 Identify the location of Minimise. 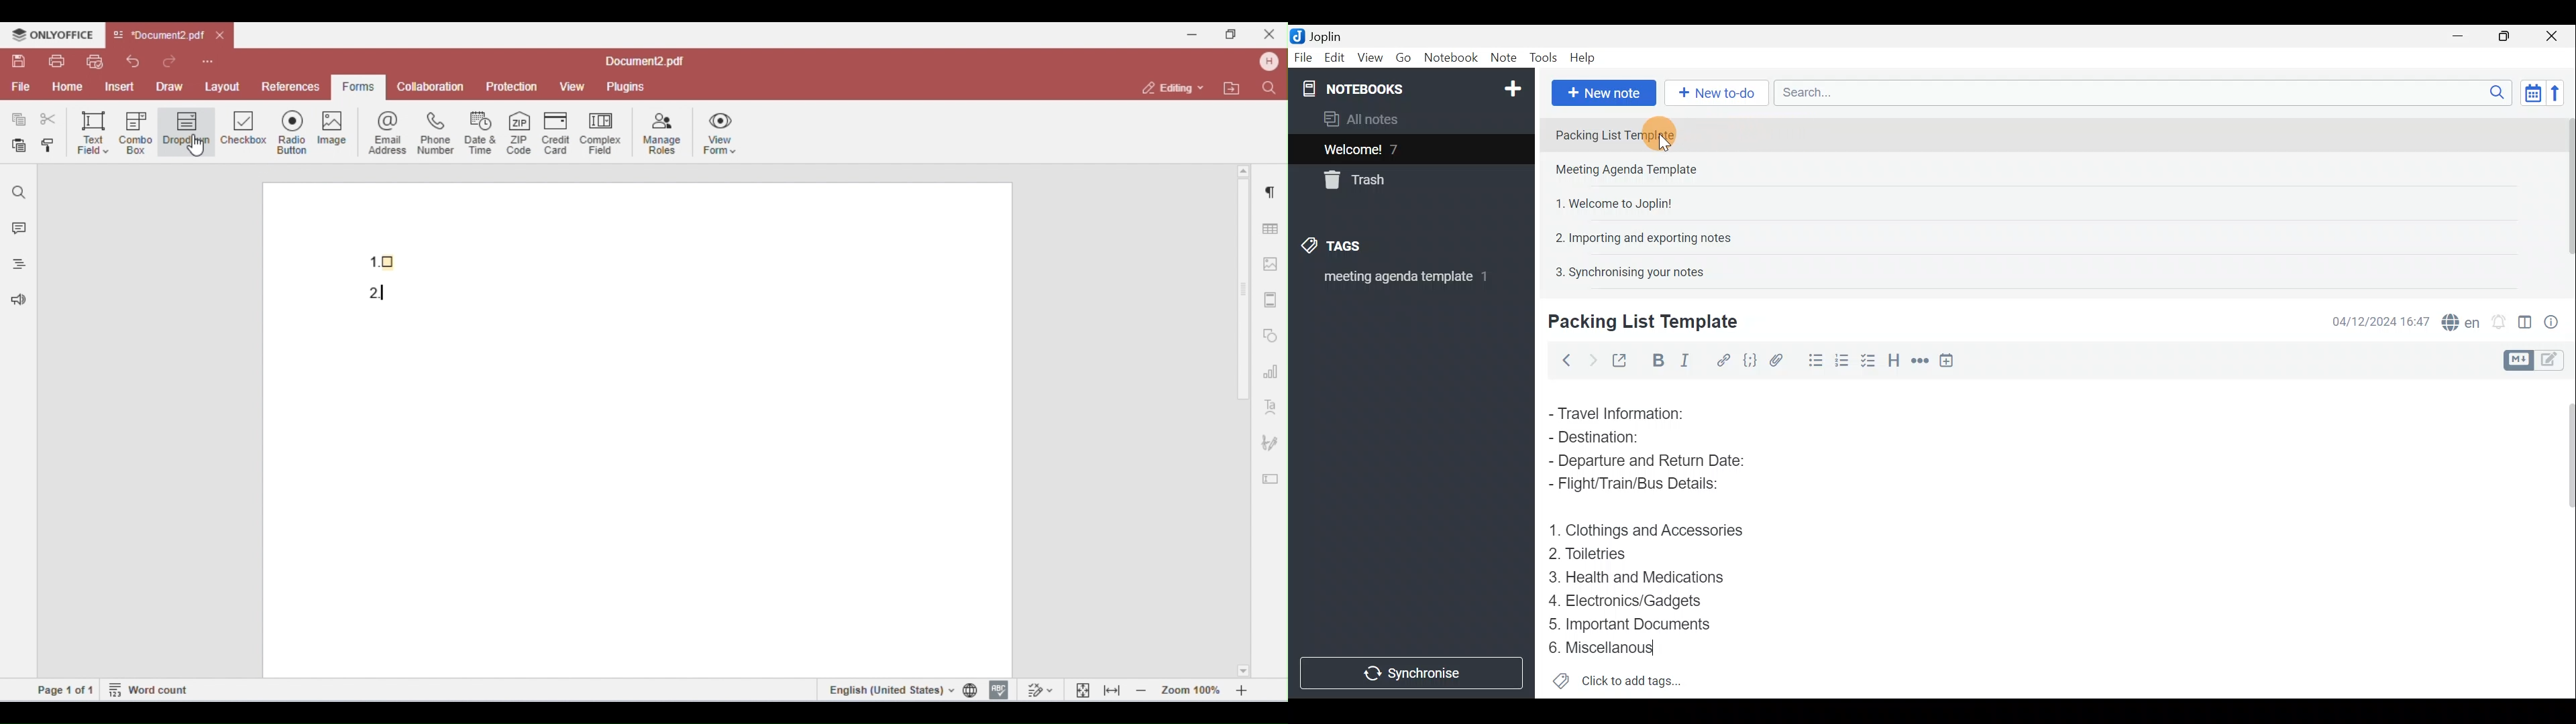
(2465, 38).